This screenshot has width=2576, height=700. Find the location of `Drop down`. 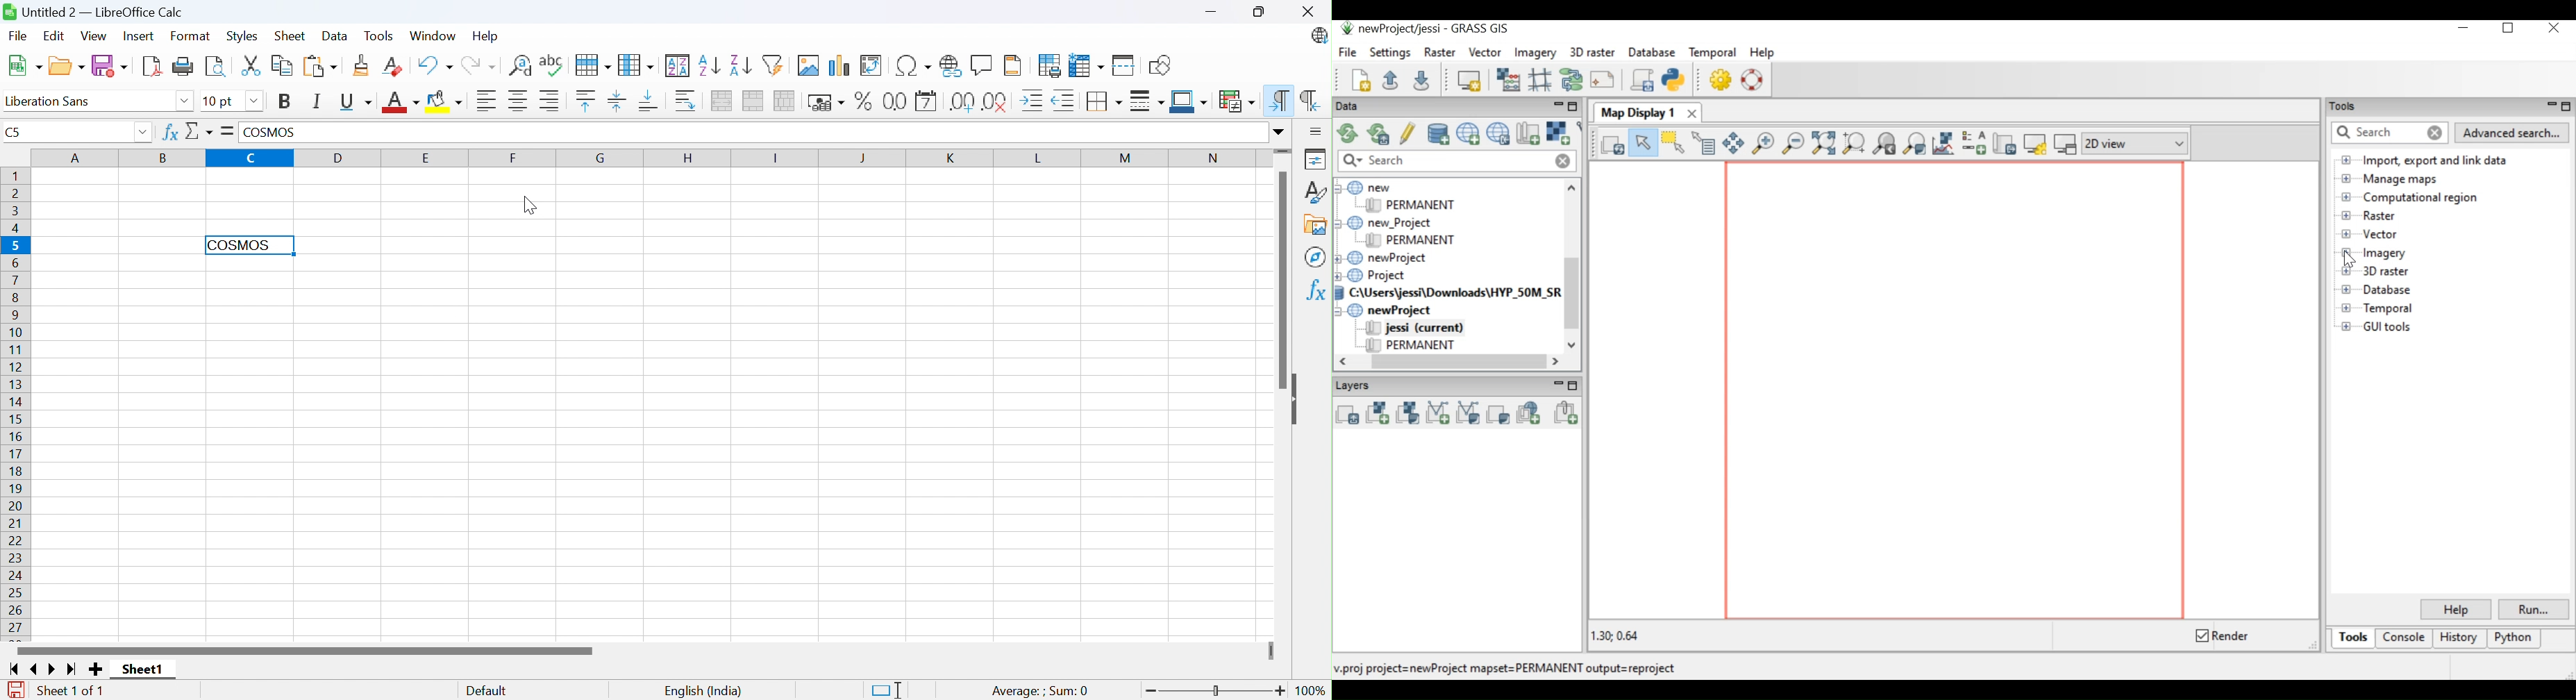

Drop down is located at coordinates (185, 101).